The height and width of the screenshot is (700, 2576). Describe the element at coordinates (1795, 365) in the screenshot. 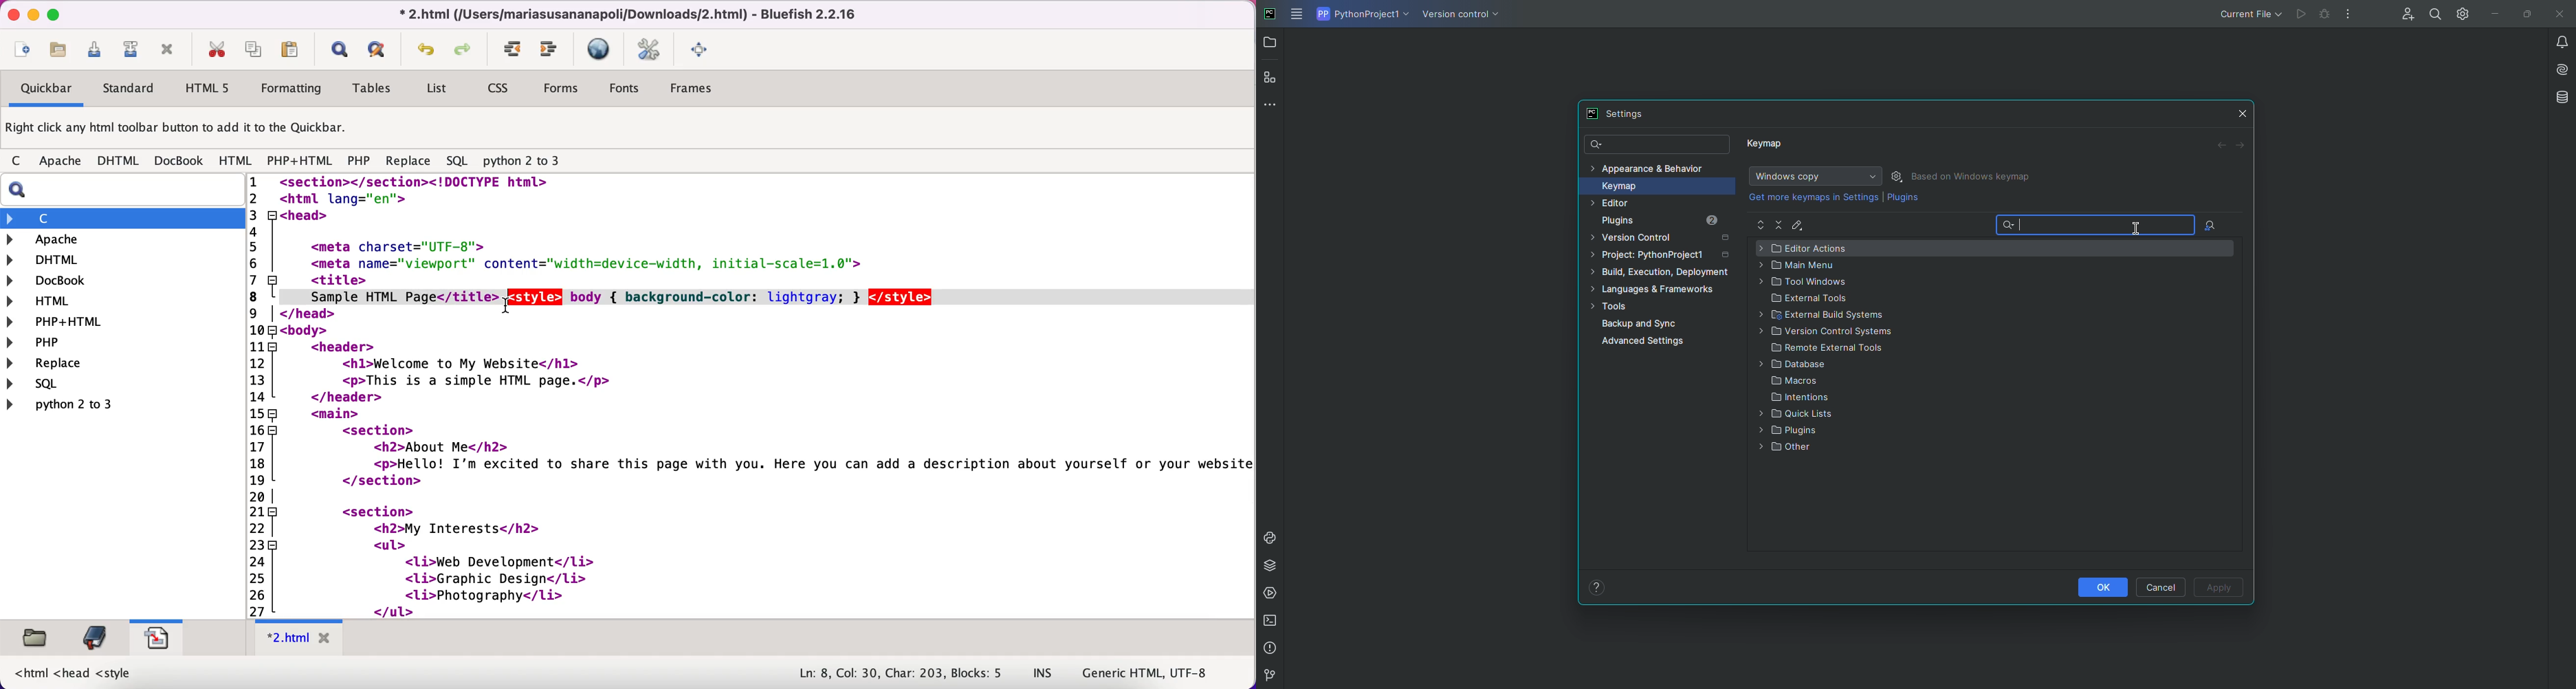

I see `Database` at that location.